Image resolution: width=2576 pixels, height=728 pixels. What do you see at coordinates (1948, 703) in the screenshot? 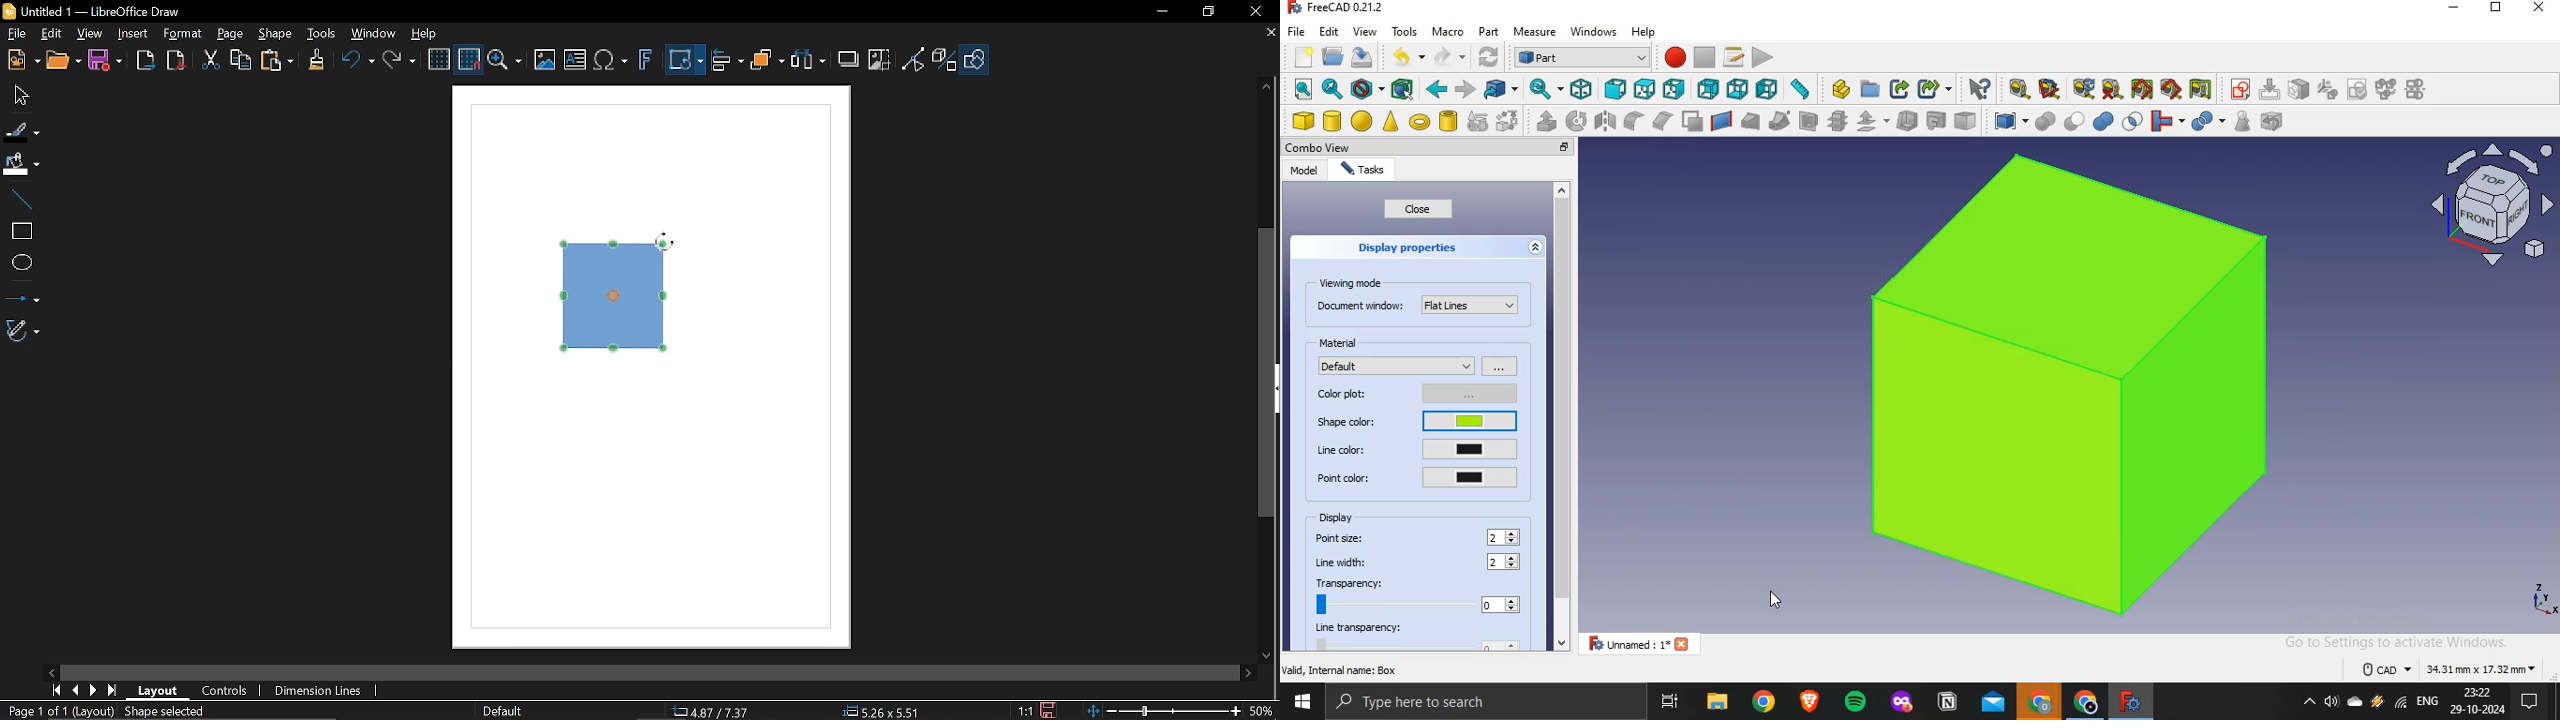
I see `notion` at bounding box center [1948, 703].